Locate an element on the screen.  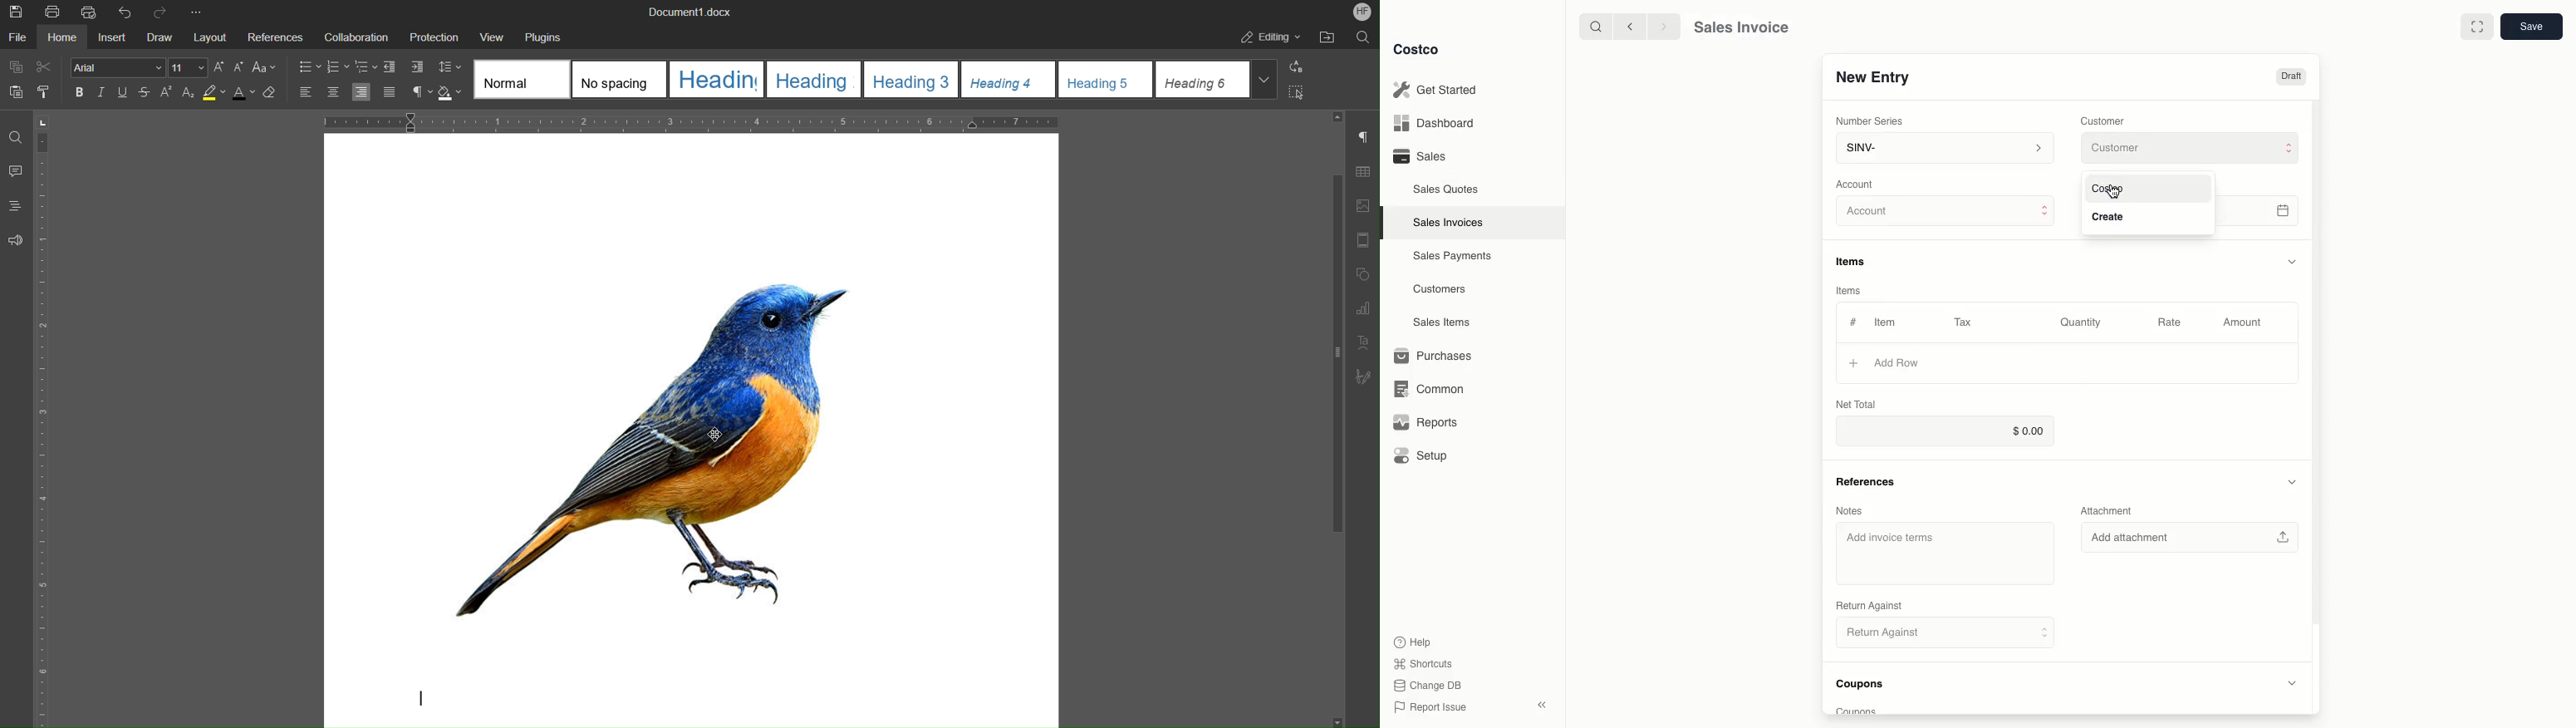
Account is located at coordinates (1364, 11).